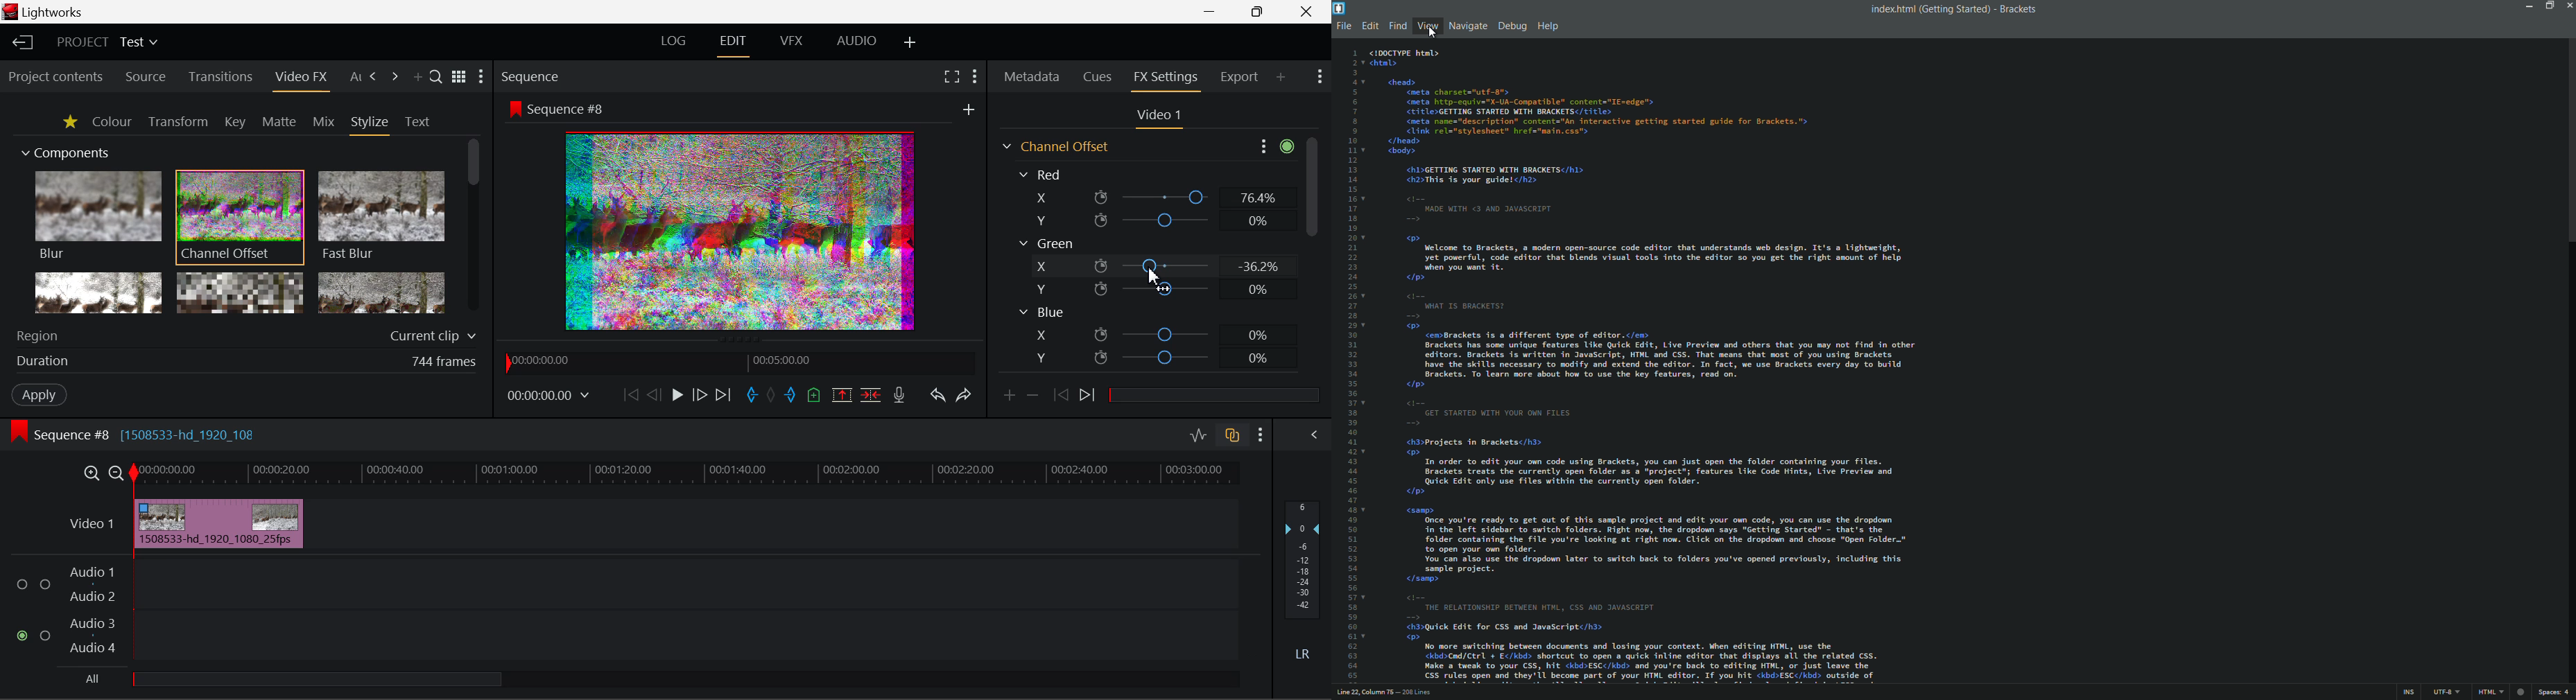  I want to click on icon, so click(2521, 692).